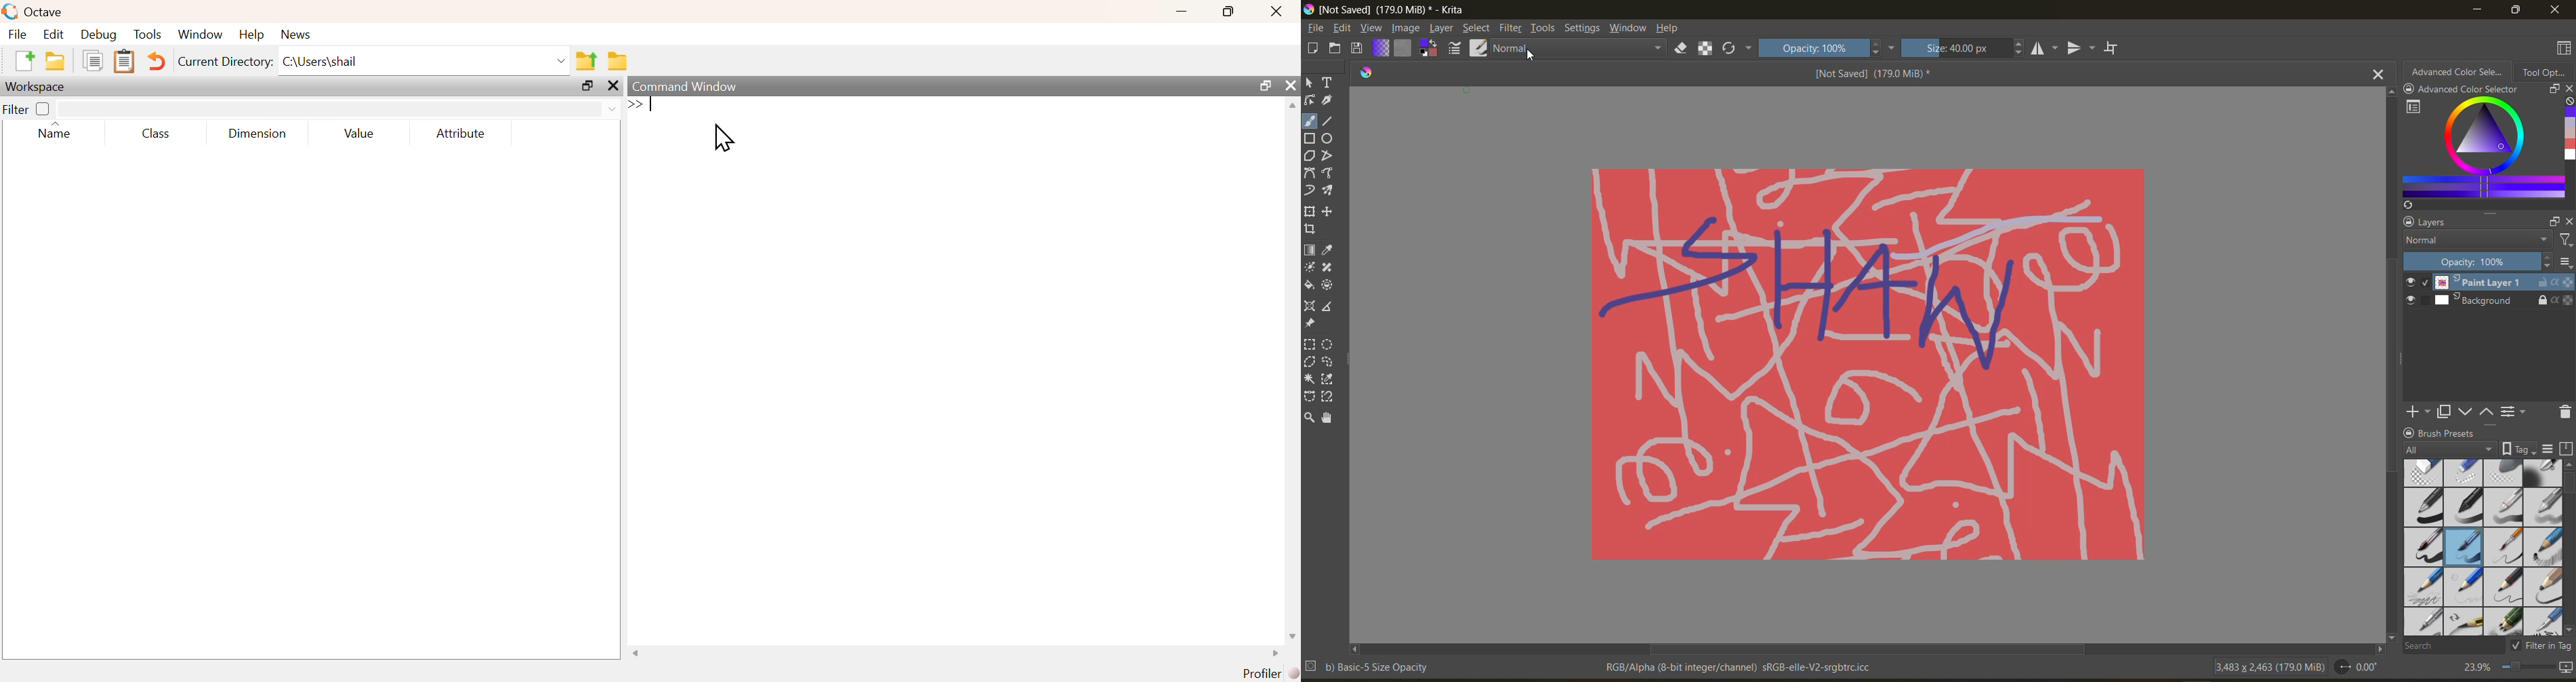 The width and height of the screenshot is (2576, 700). I want to click on Measure the distance tool, so click(1329, 305).